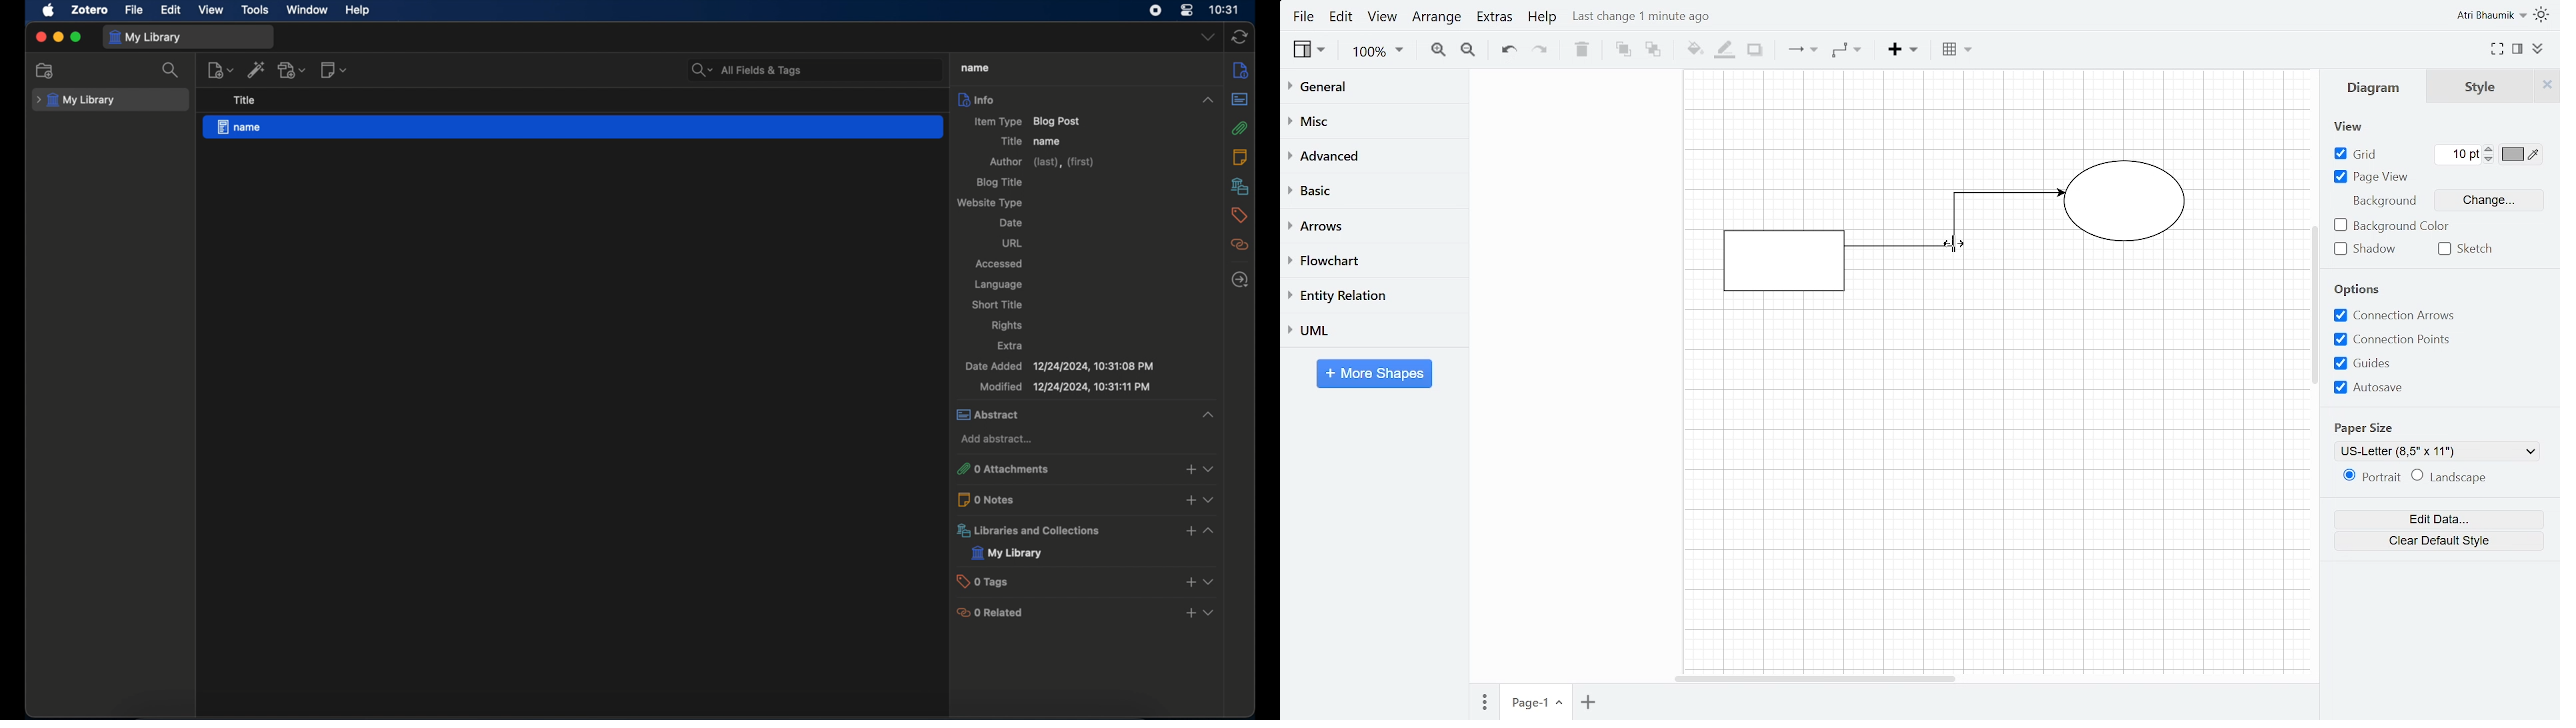 Image resolution: width=2576 pixels, height=728 pixels. What do you see at coordinates (991, 203) in the screenshot?
I see `website type` at bounding box center [991, 203].